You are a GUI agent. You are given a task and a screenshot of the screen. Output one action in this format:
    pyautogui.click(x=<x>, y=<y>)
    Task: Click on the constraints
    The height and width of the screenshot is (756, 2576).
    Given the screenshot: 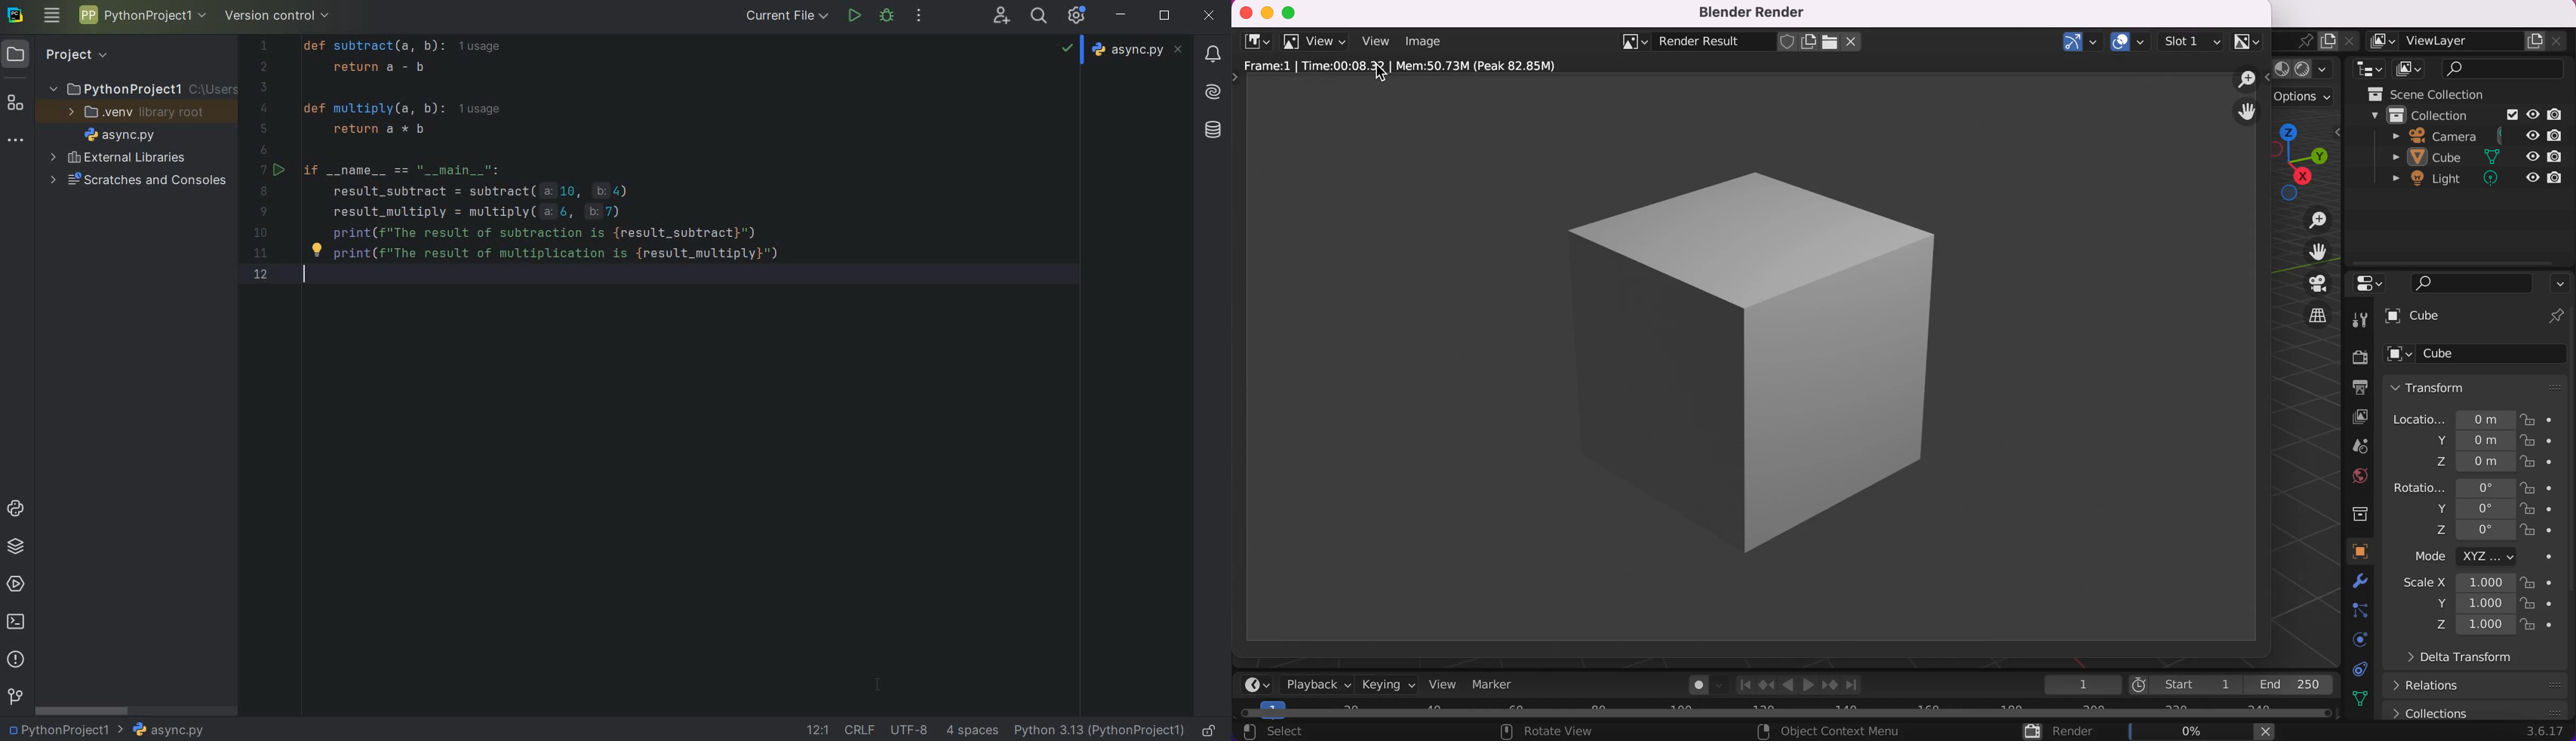 What is the action you would take?
    pyautogui.click(x=2359, y=668)
    